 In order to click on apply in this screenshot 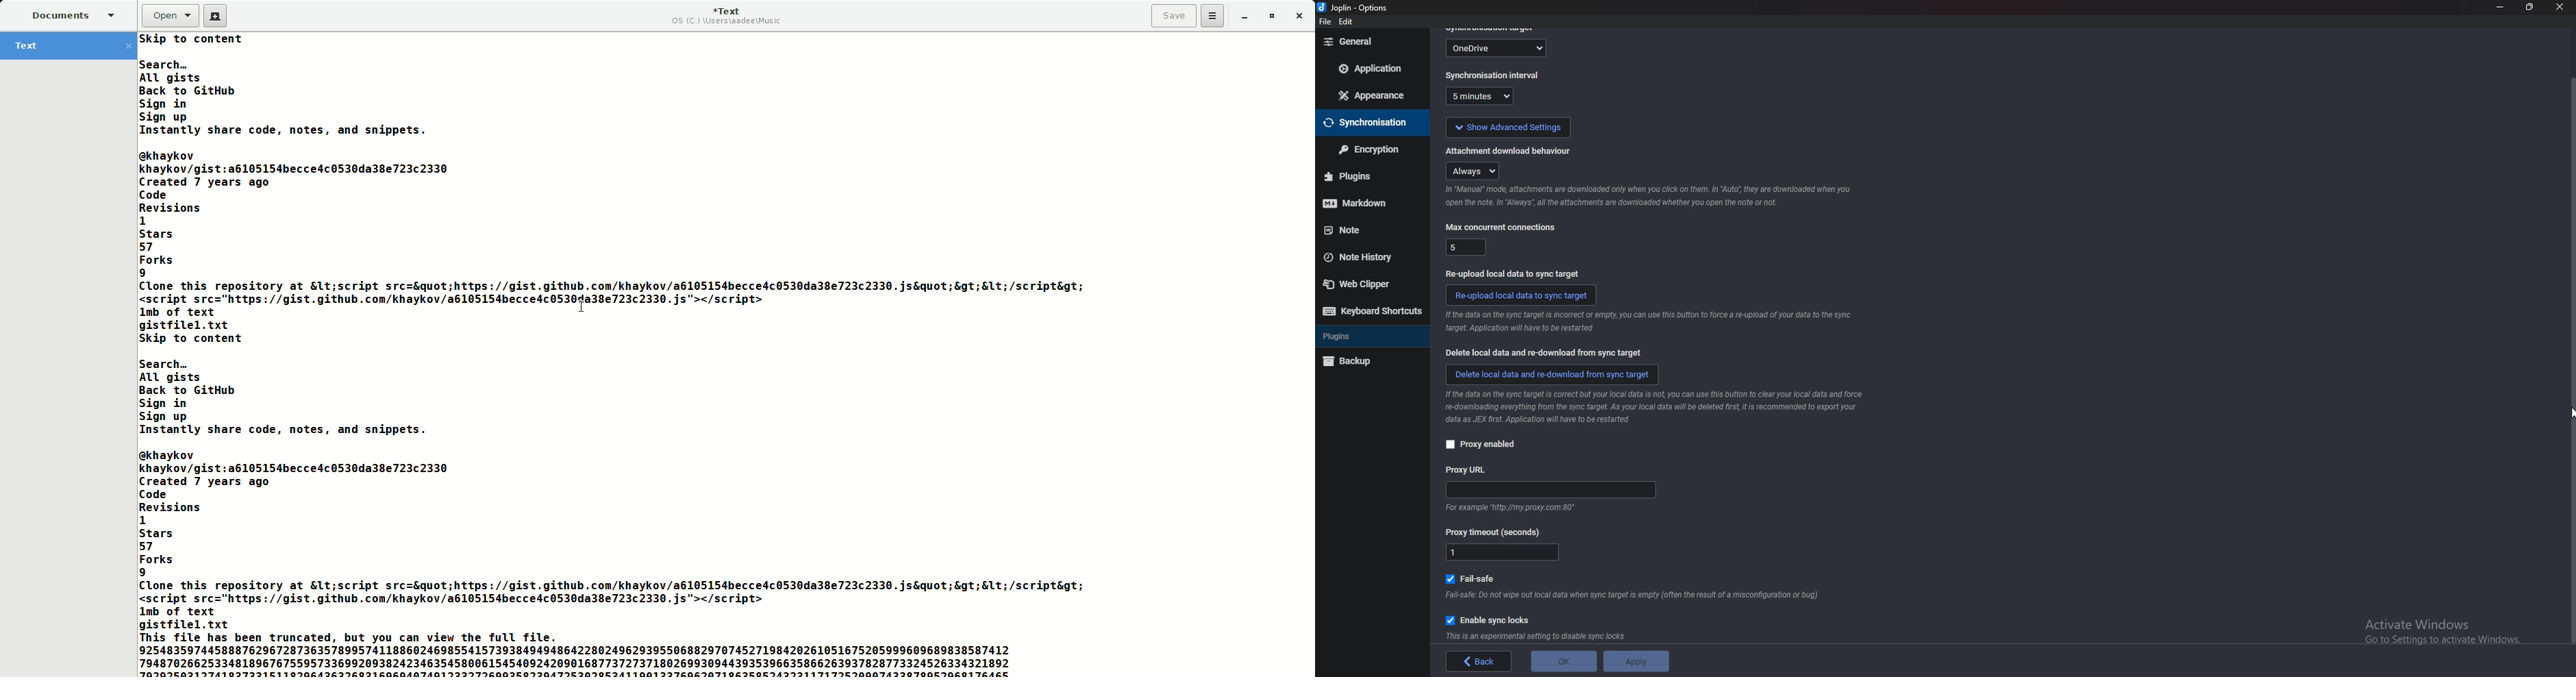, I will do `click(1633, 661)`.